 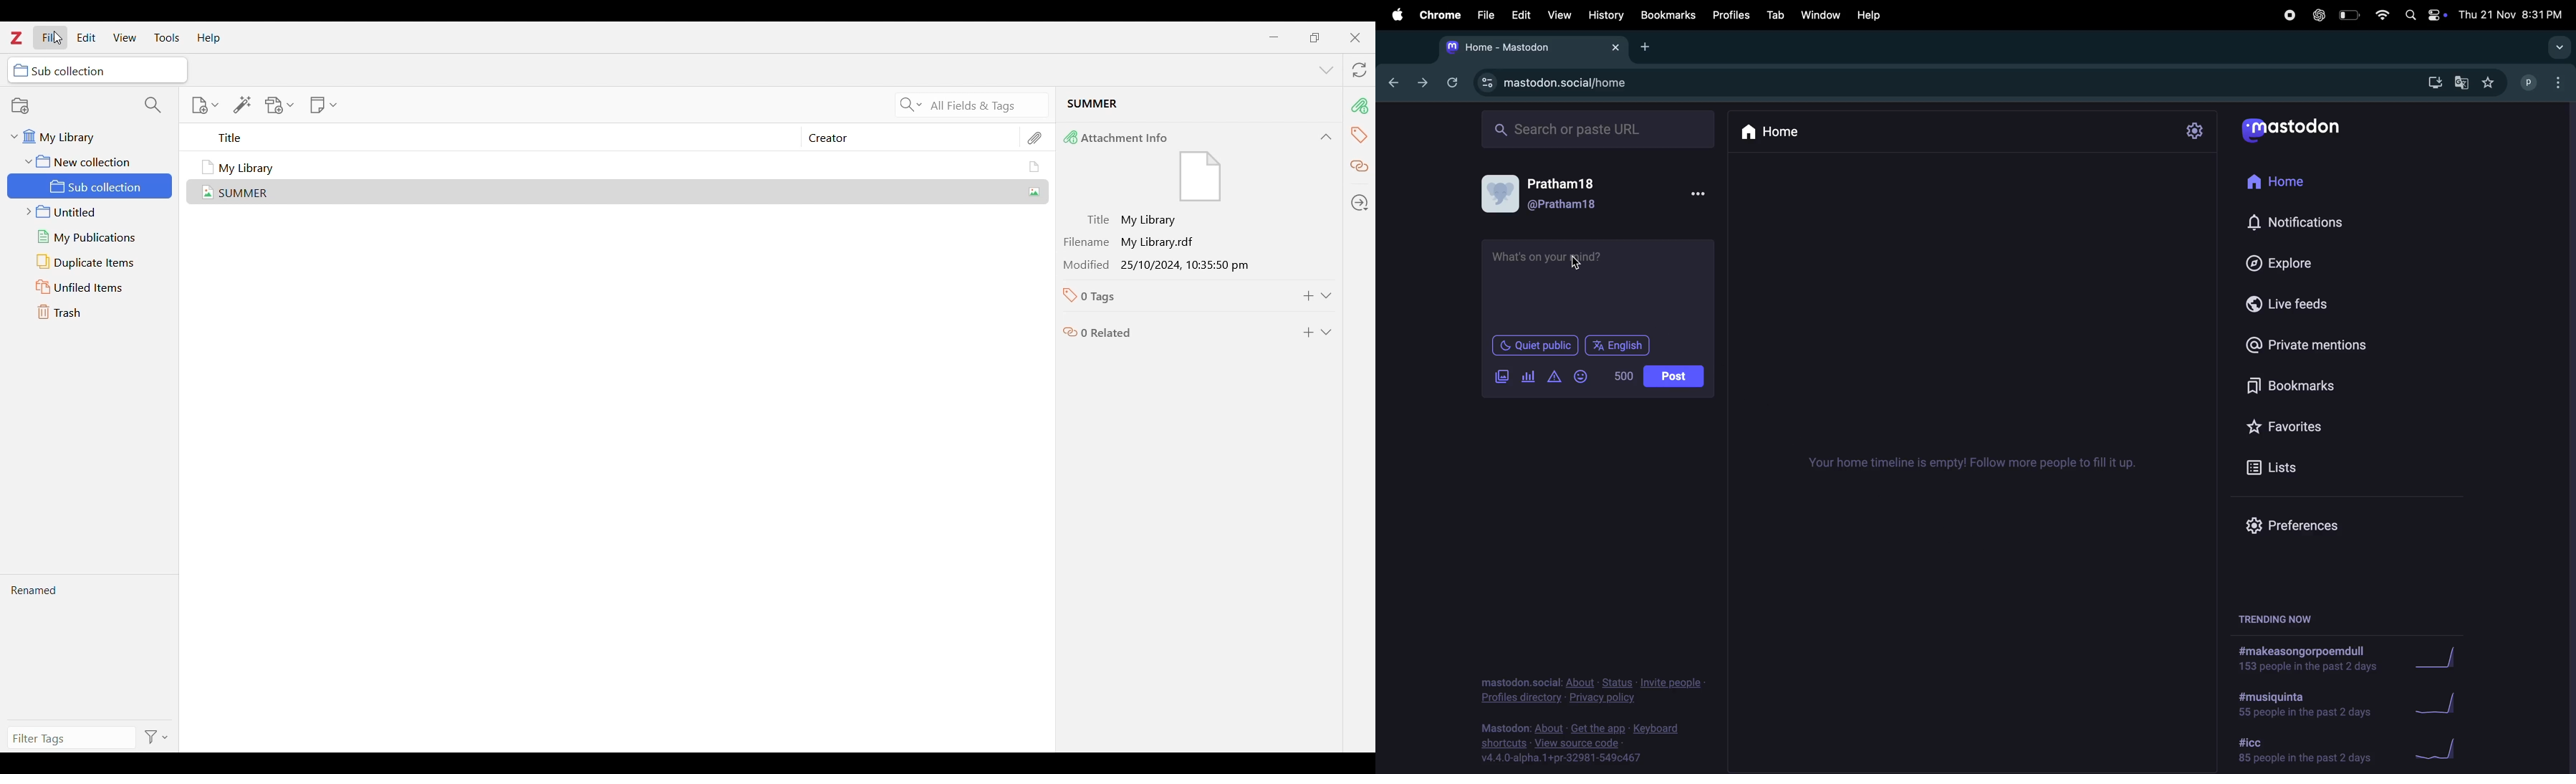 I want to click on hashtag, so click(x=2304, y=749).